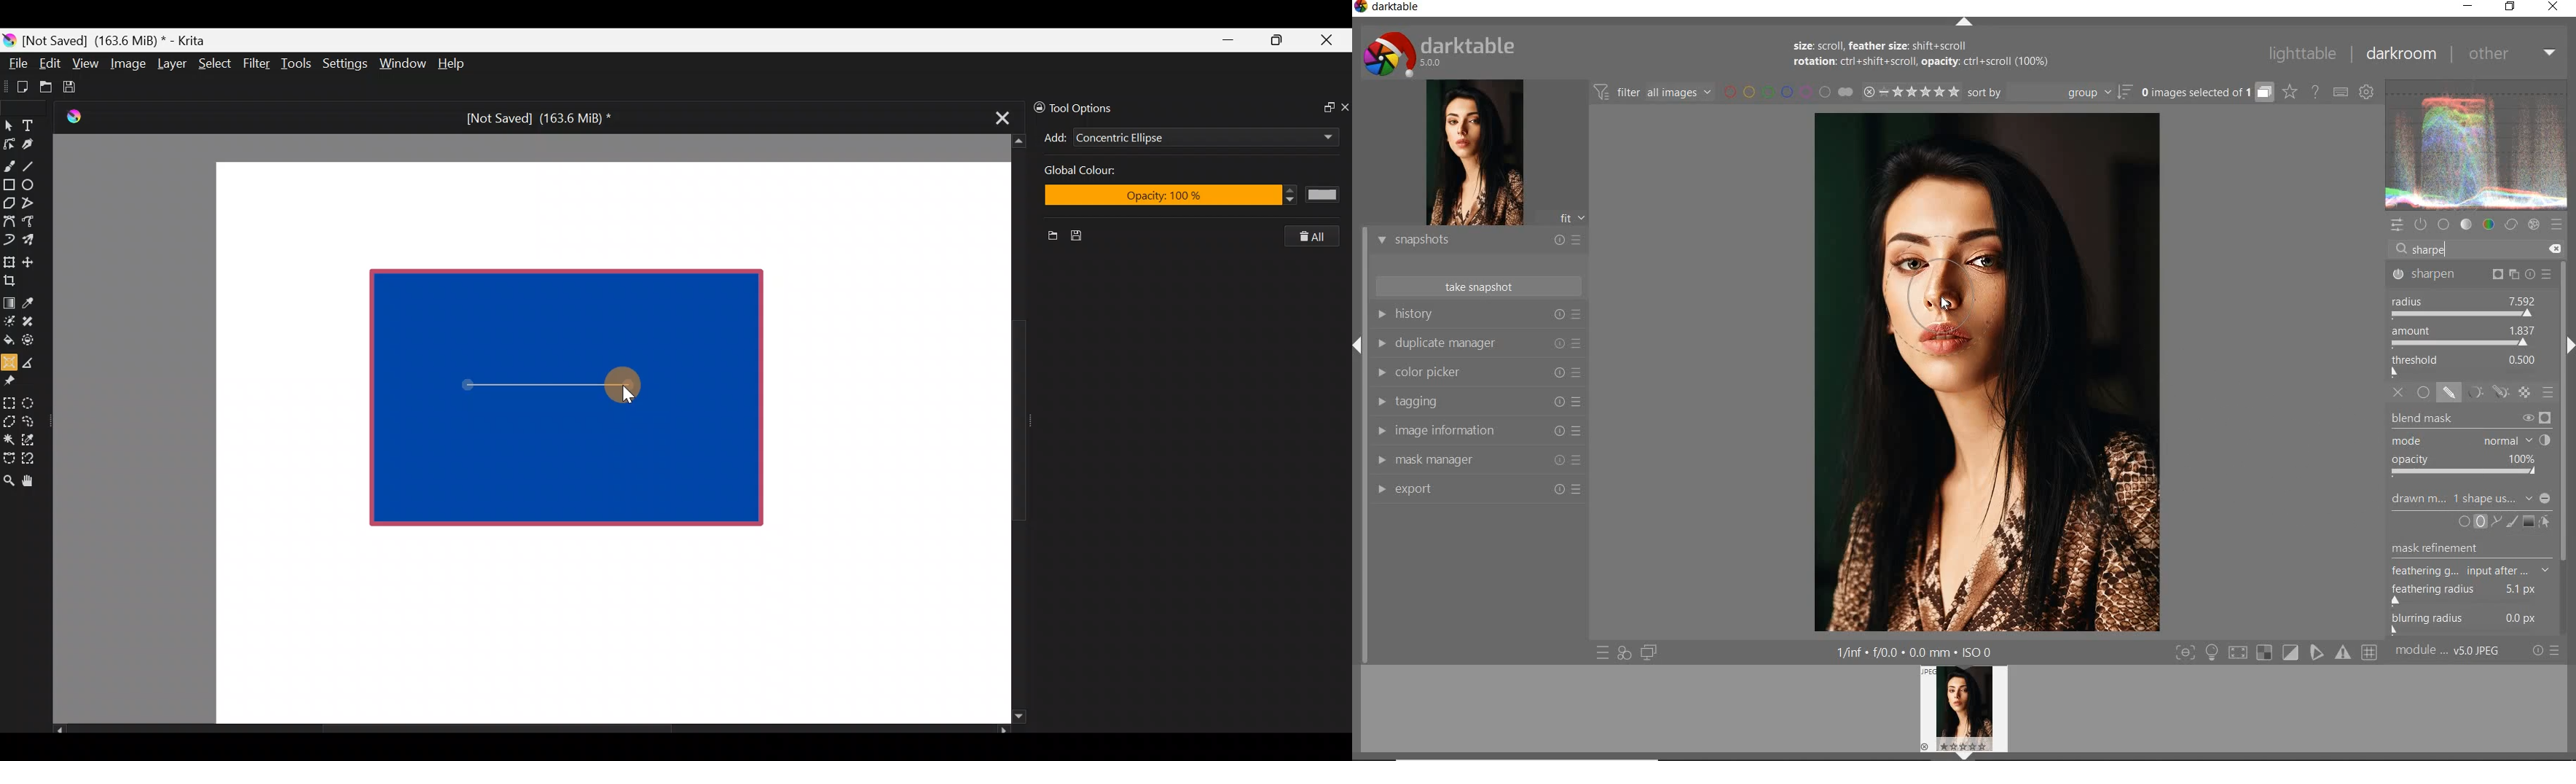 Image resolution: width=2576 pixels, height=784 pixels. I want to click on OFF, so click(2399, 392).